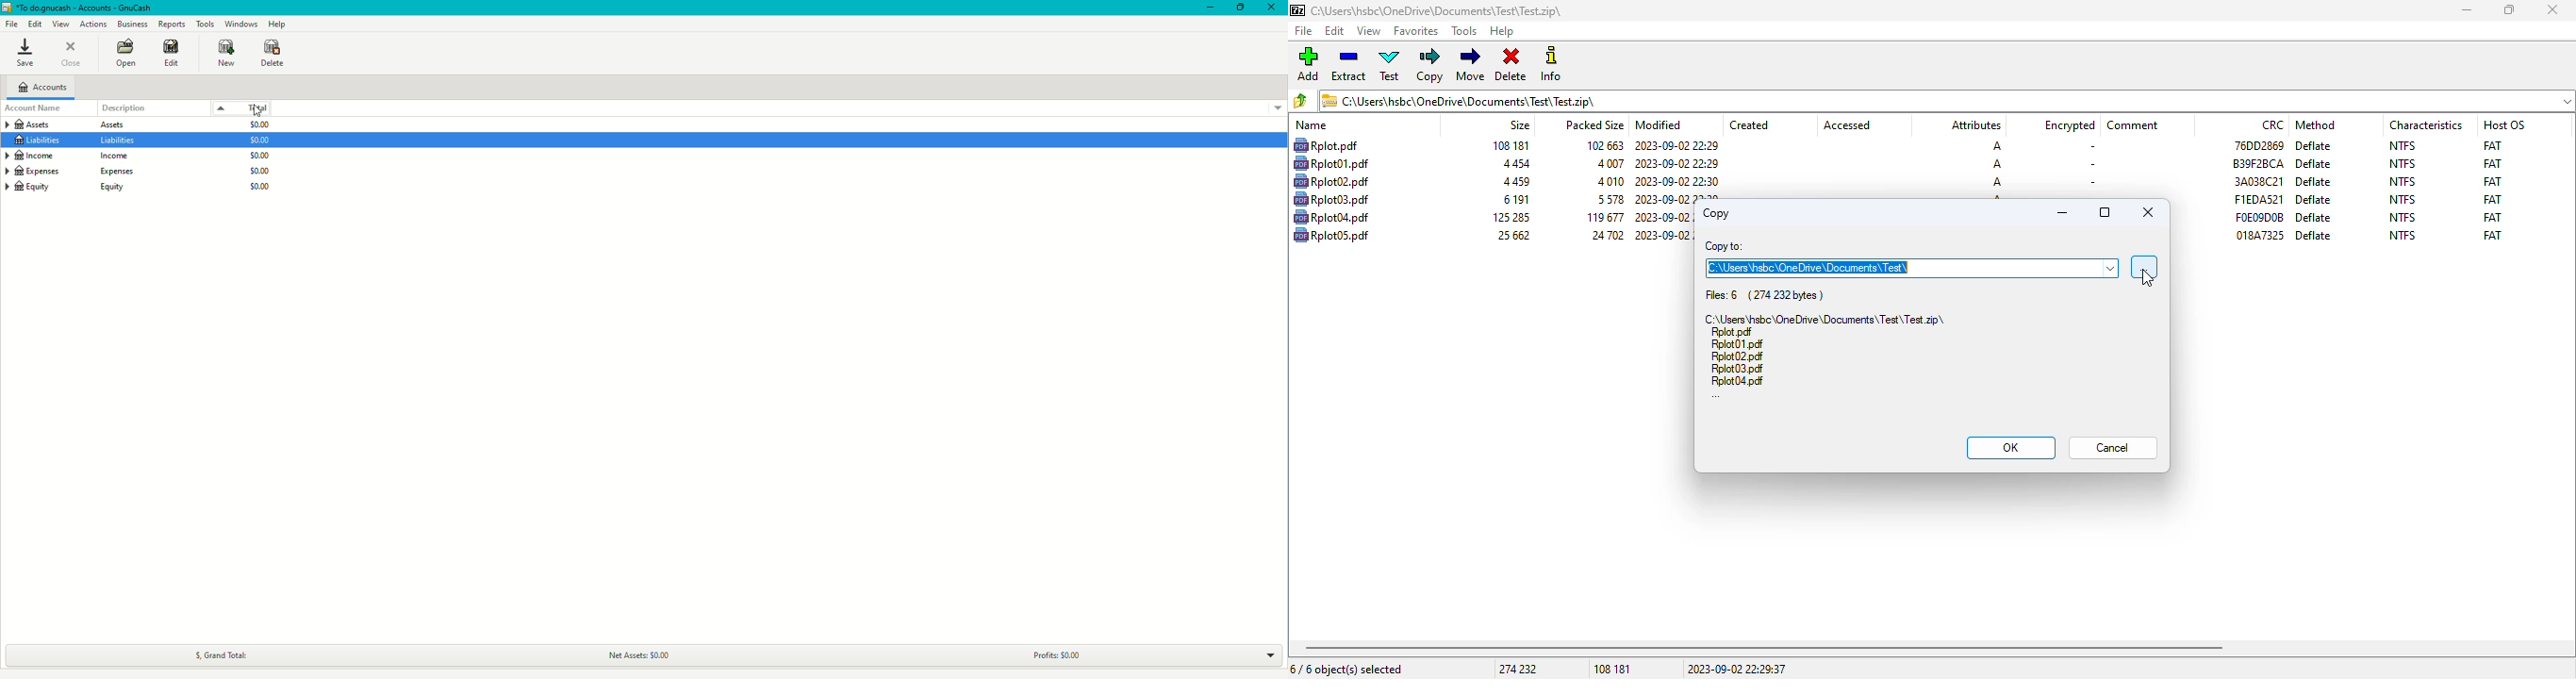 This screenshot has height=700, width=2576. What do you see at coordinates (1764, 648) in the screenshot?
I see `horizontal scroll bar` at bounding box center [1764, 648].